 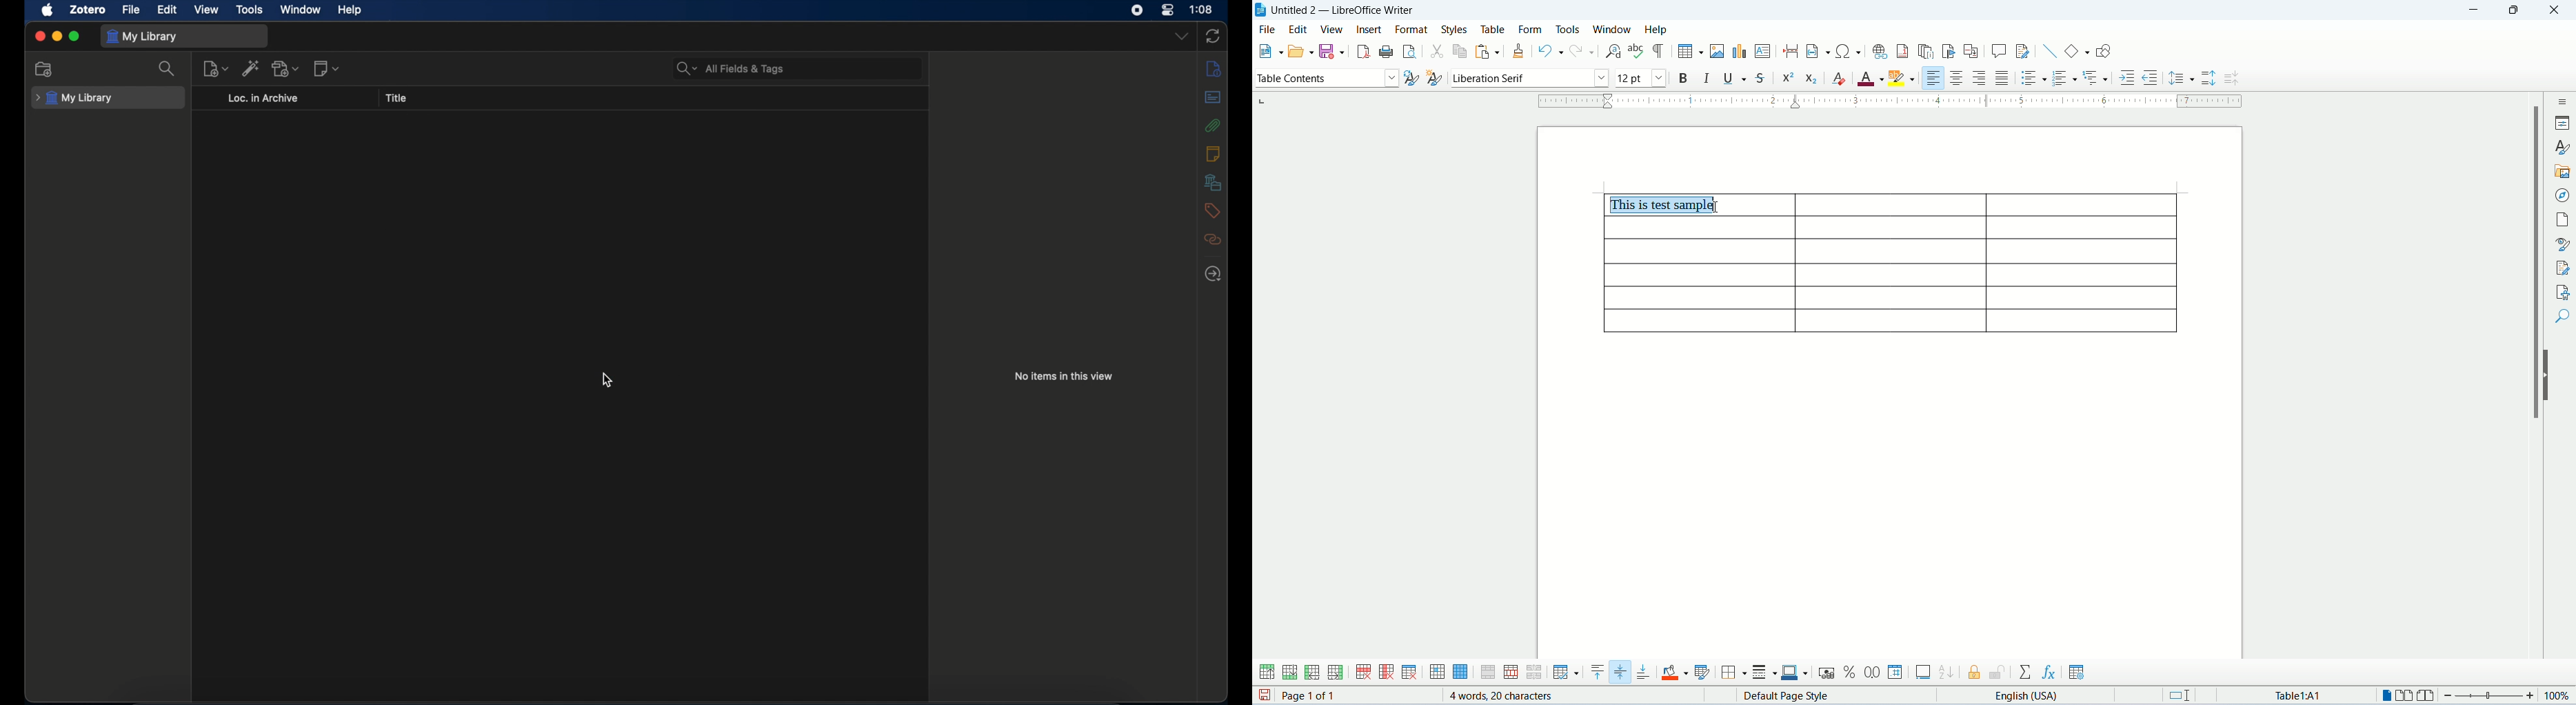 I want to click on window, so click(x=302, y=9).